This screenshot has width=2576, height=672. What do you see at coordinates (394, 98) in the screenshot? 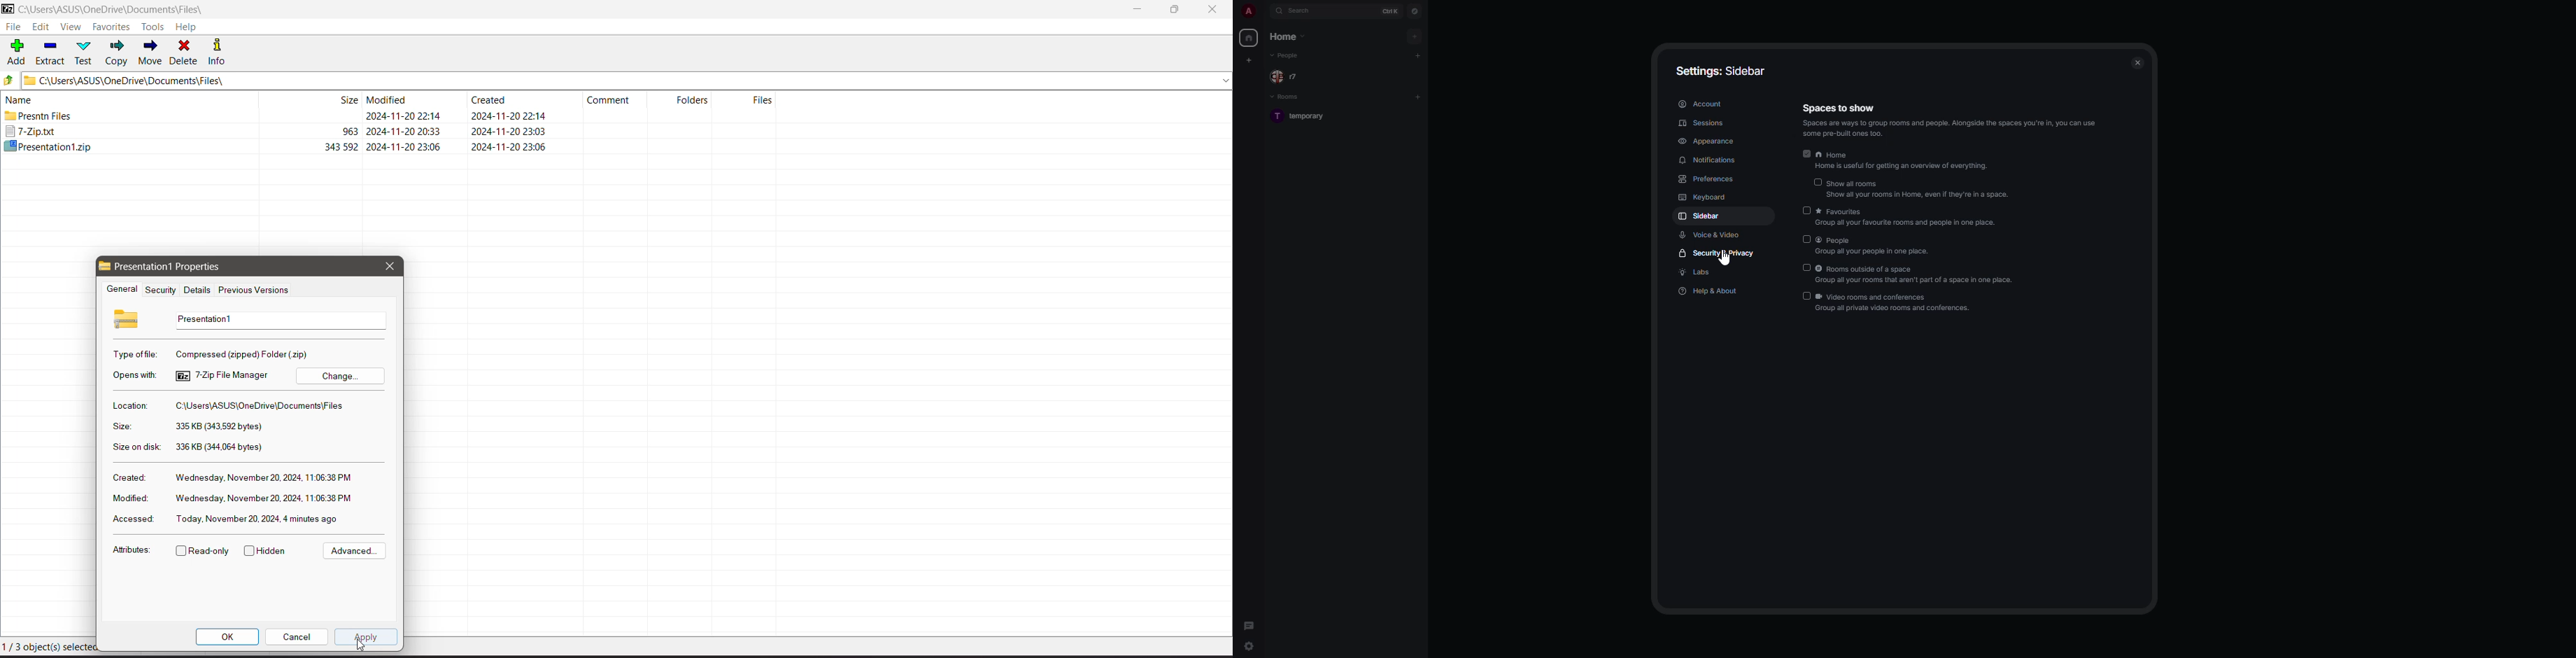
I see `Current Folder View` at bounding box center [394, 98].